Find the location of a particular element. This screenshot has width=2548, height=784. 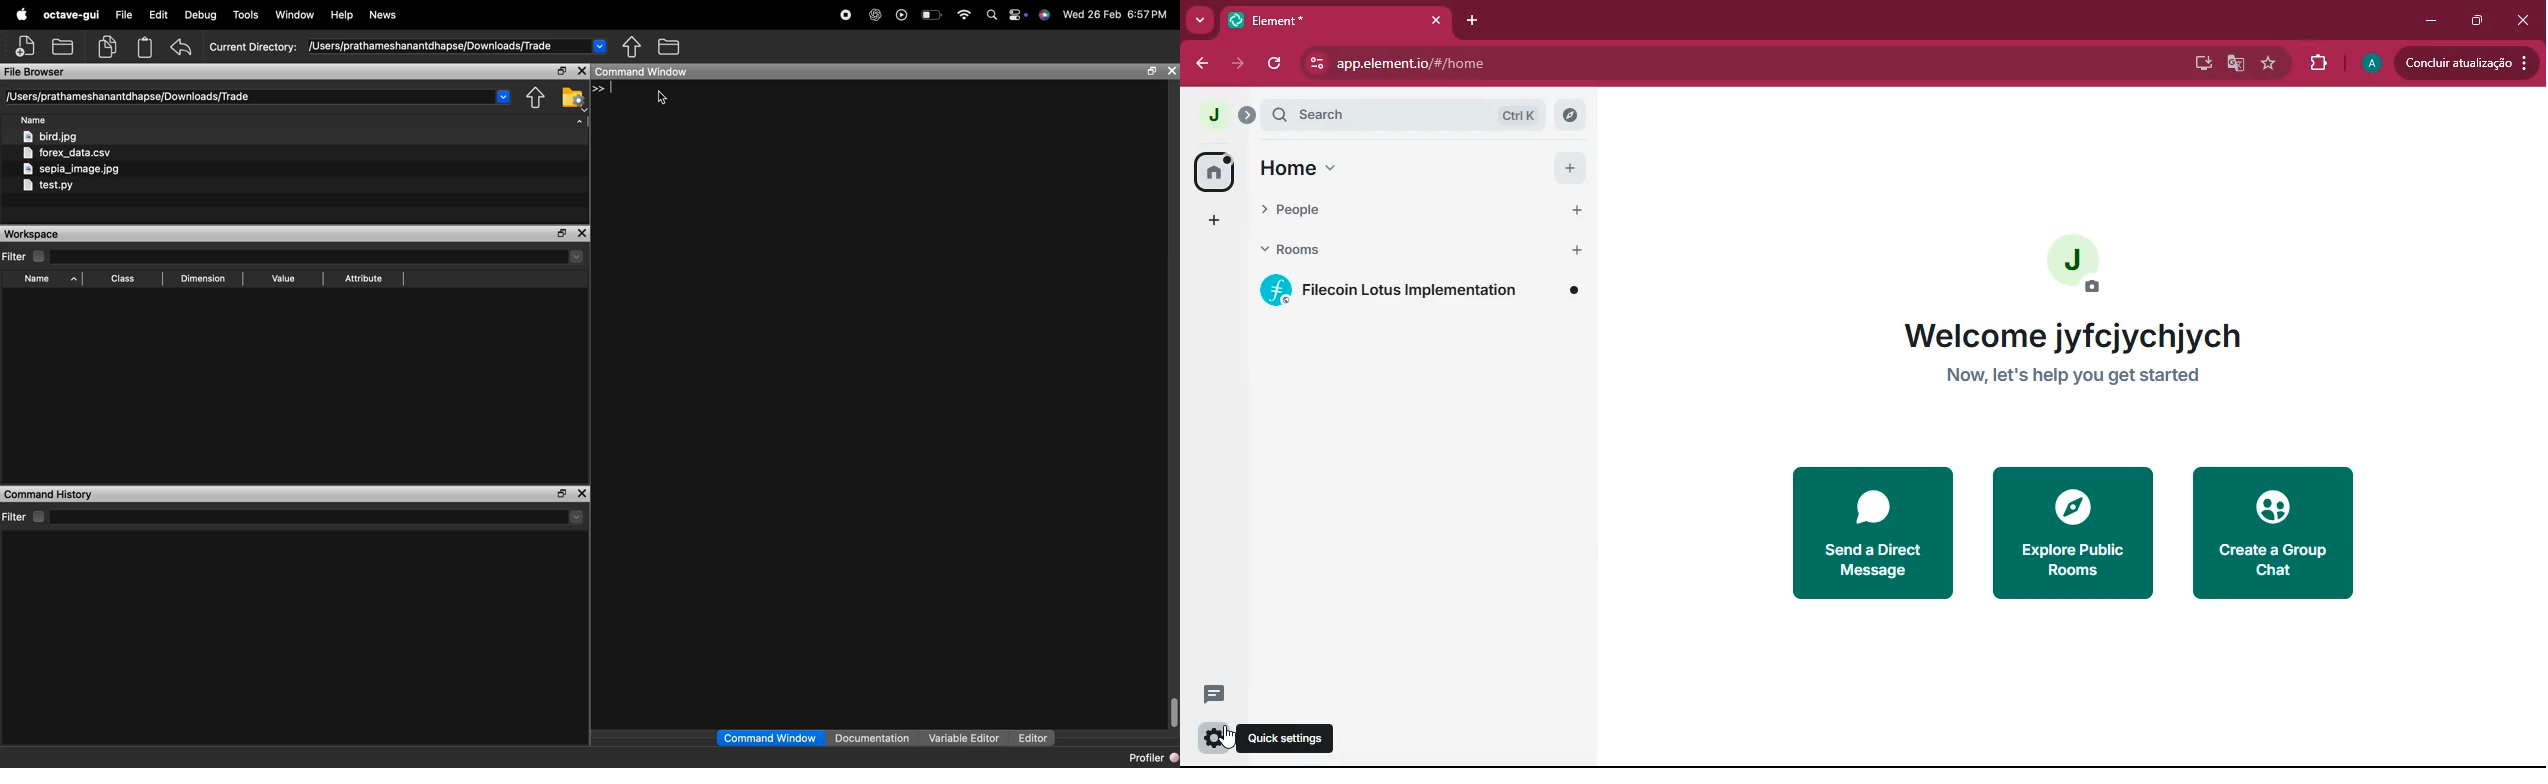

desktop is located at coordinates (2199, 63).